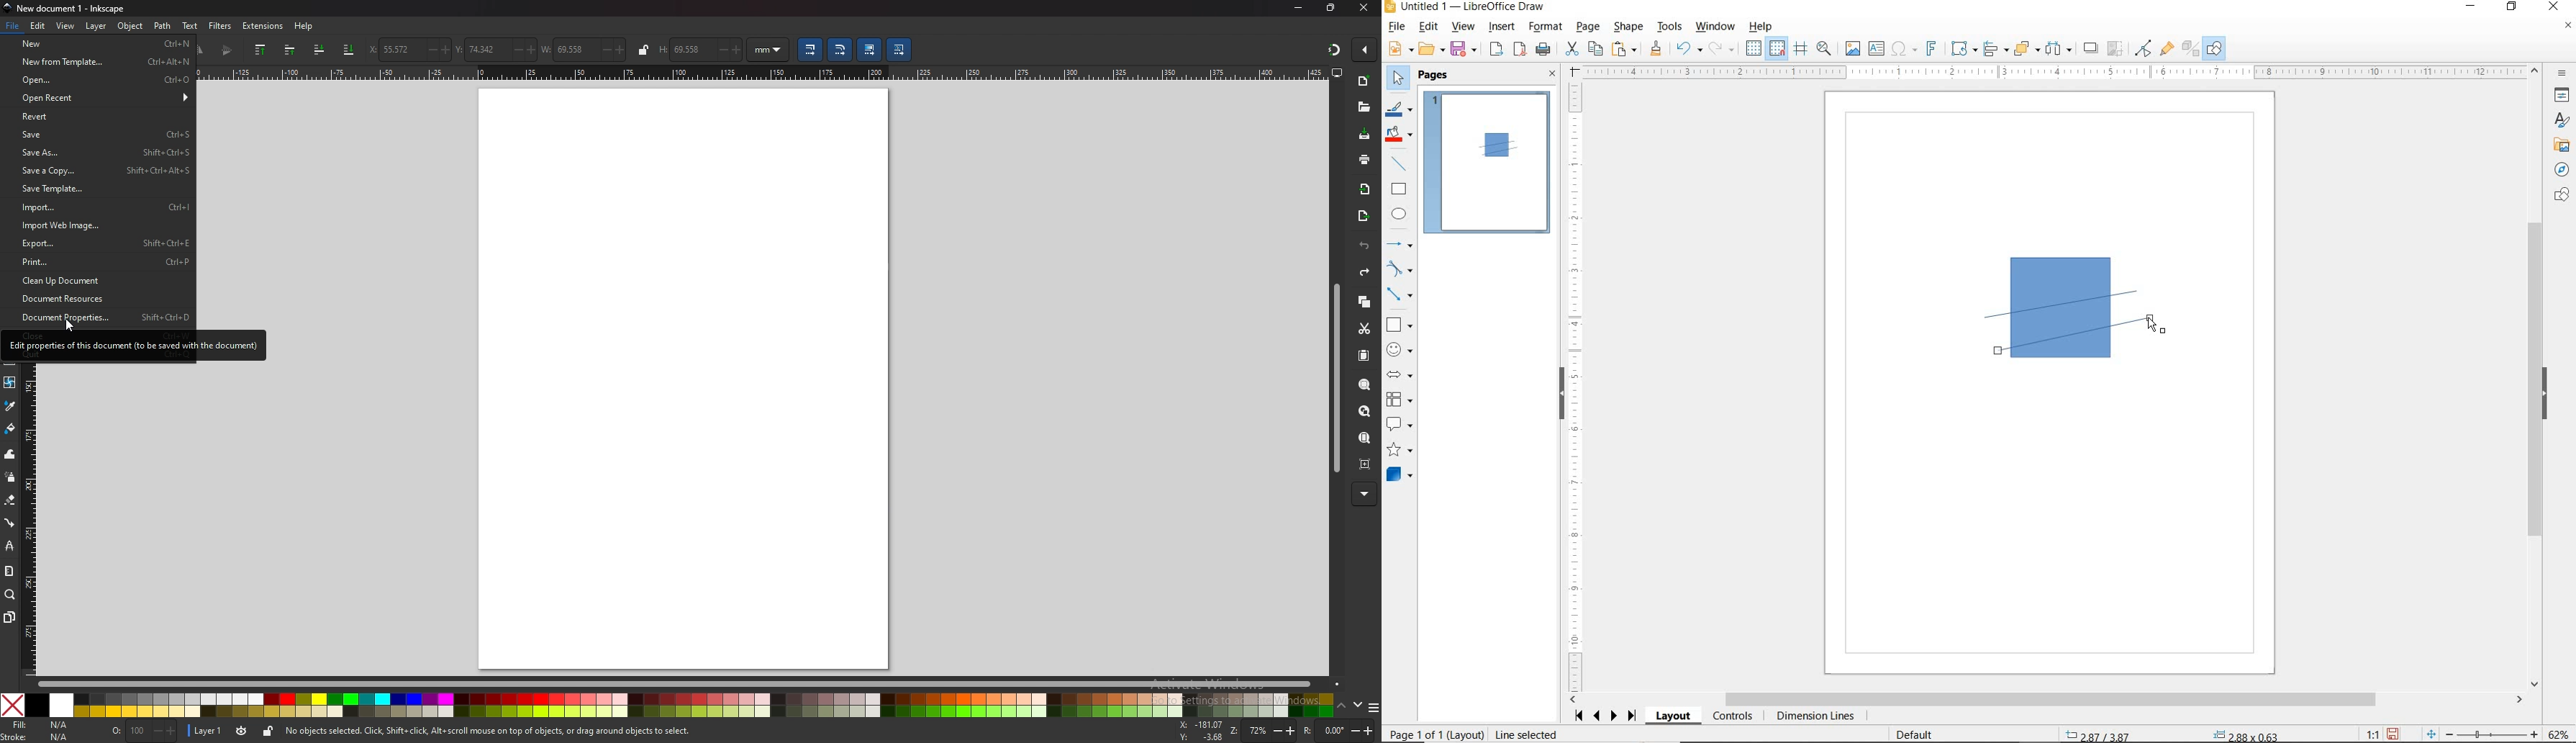  What do you see at coordinates (205, 731) in the screenshot?
I see `layer 1` at bounding box center [205, 731].